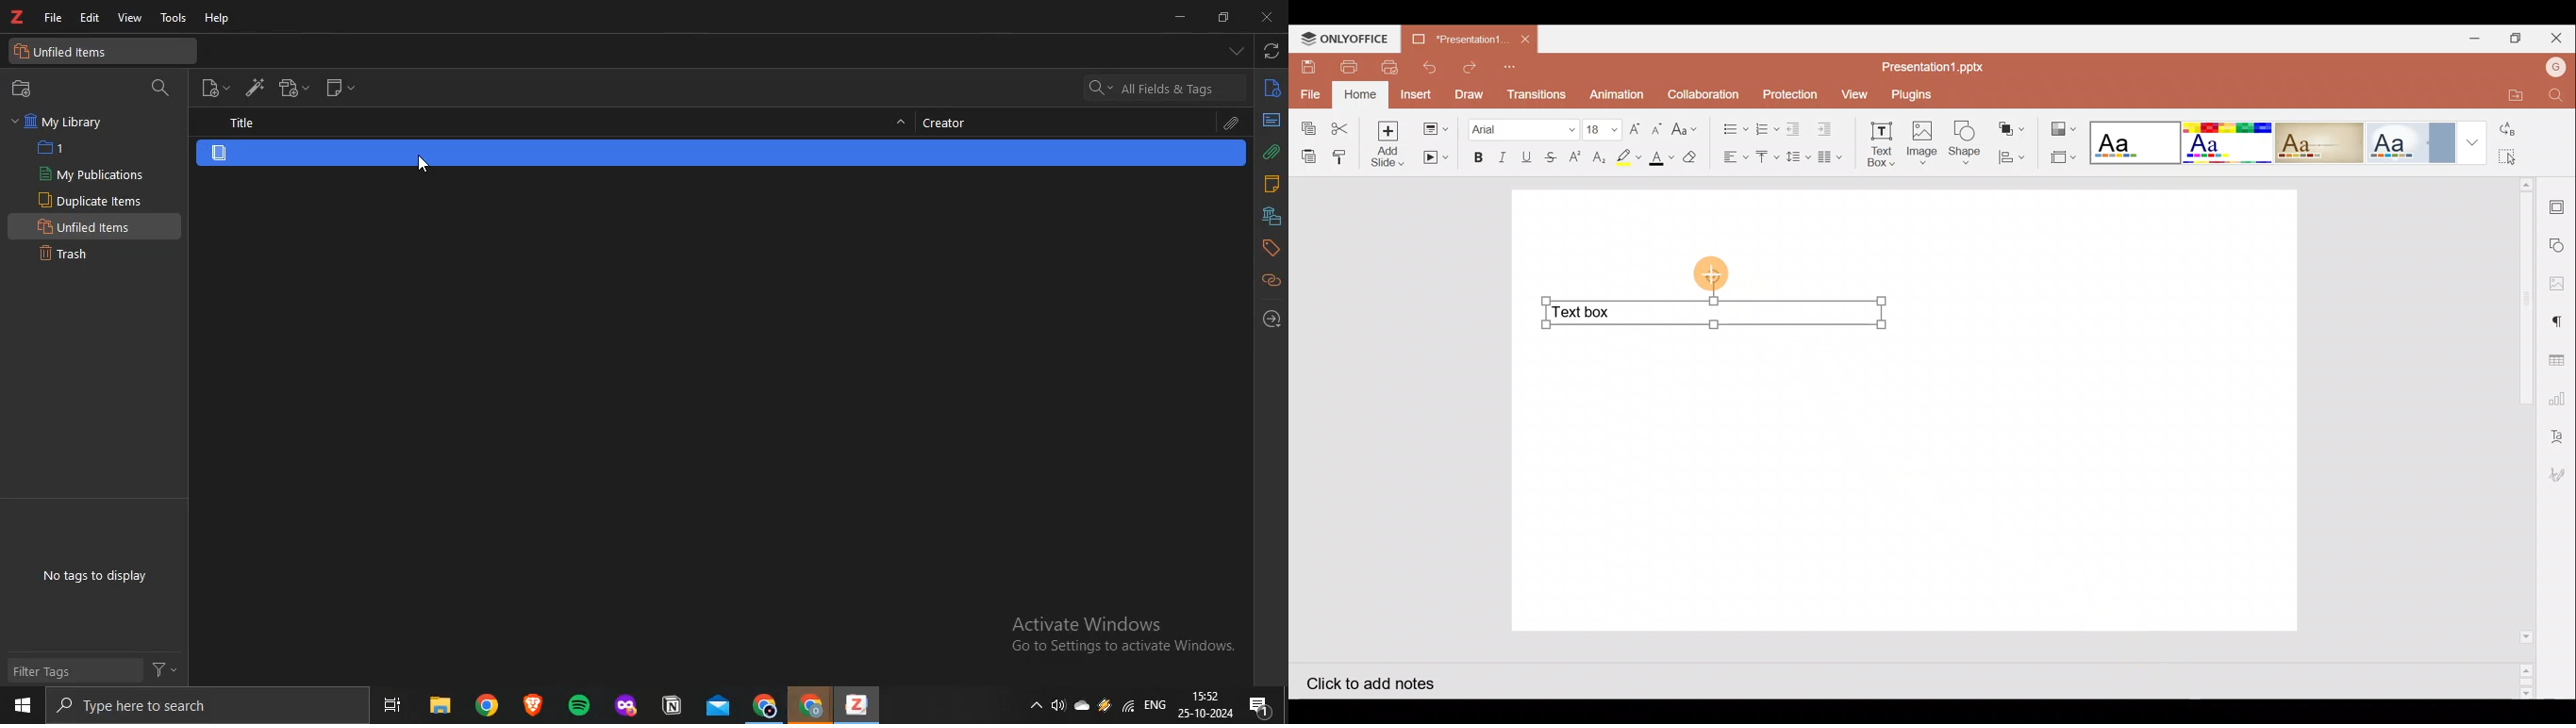 The image size is (2576, 728). I want to click on Strikethrough, so click(1549, 156).